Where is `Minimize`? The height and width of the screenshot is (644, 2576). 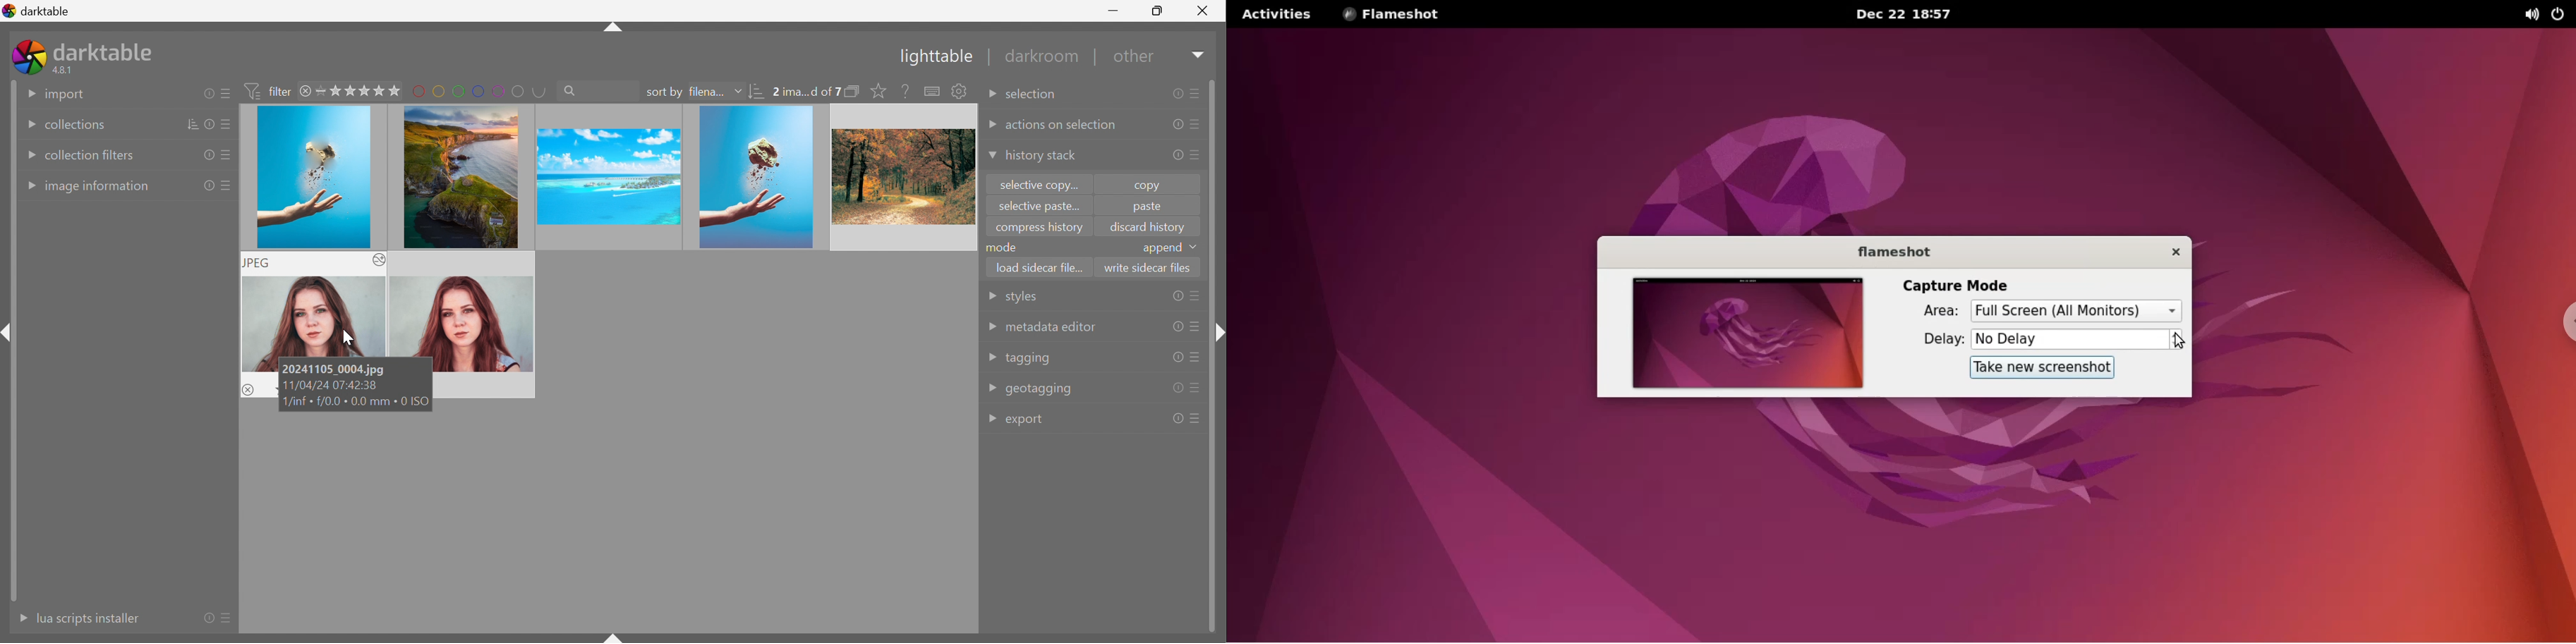
Minimize is located at coordinates (1116, 10).